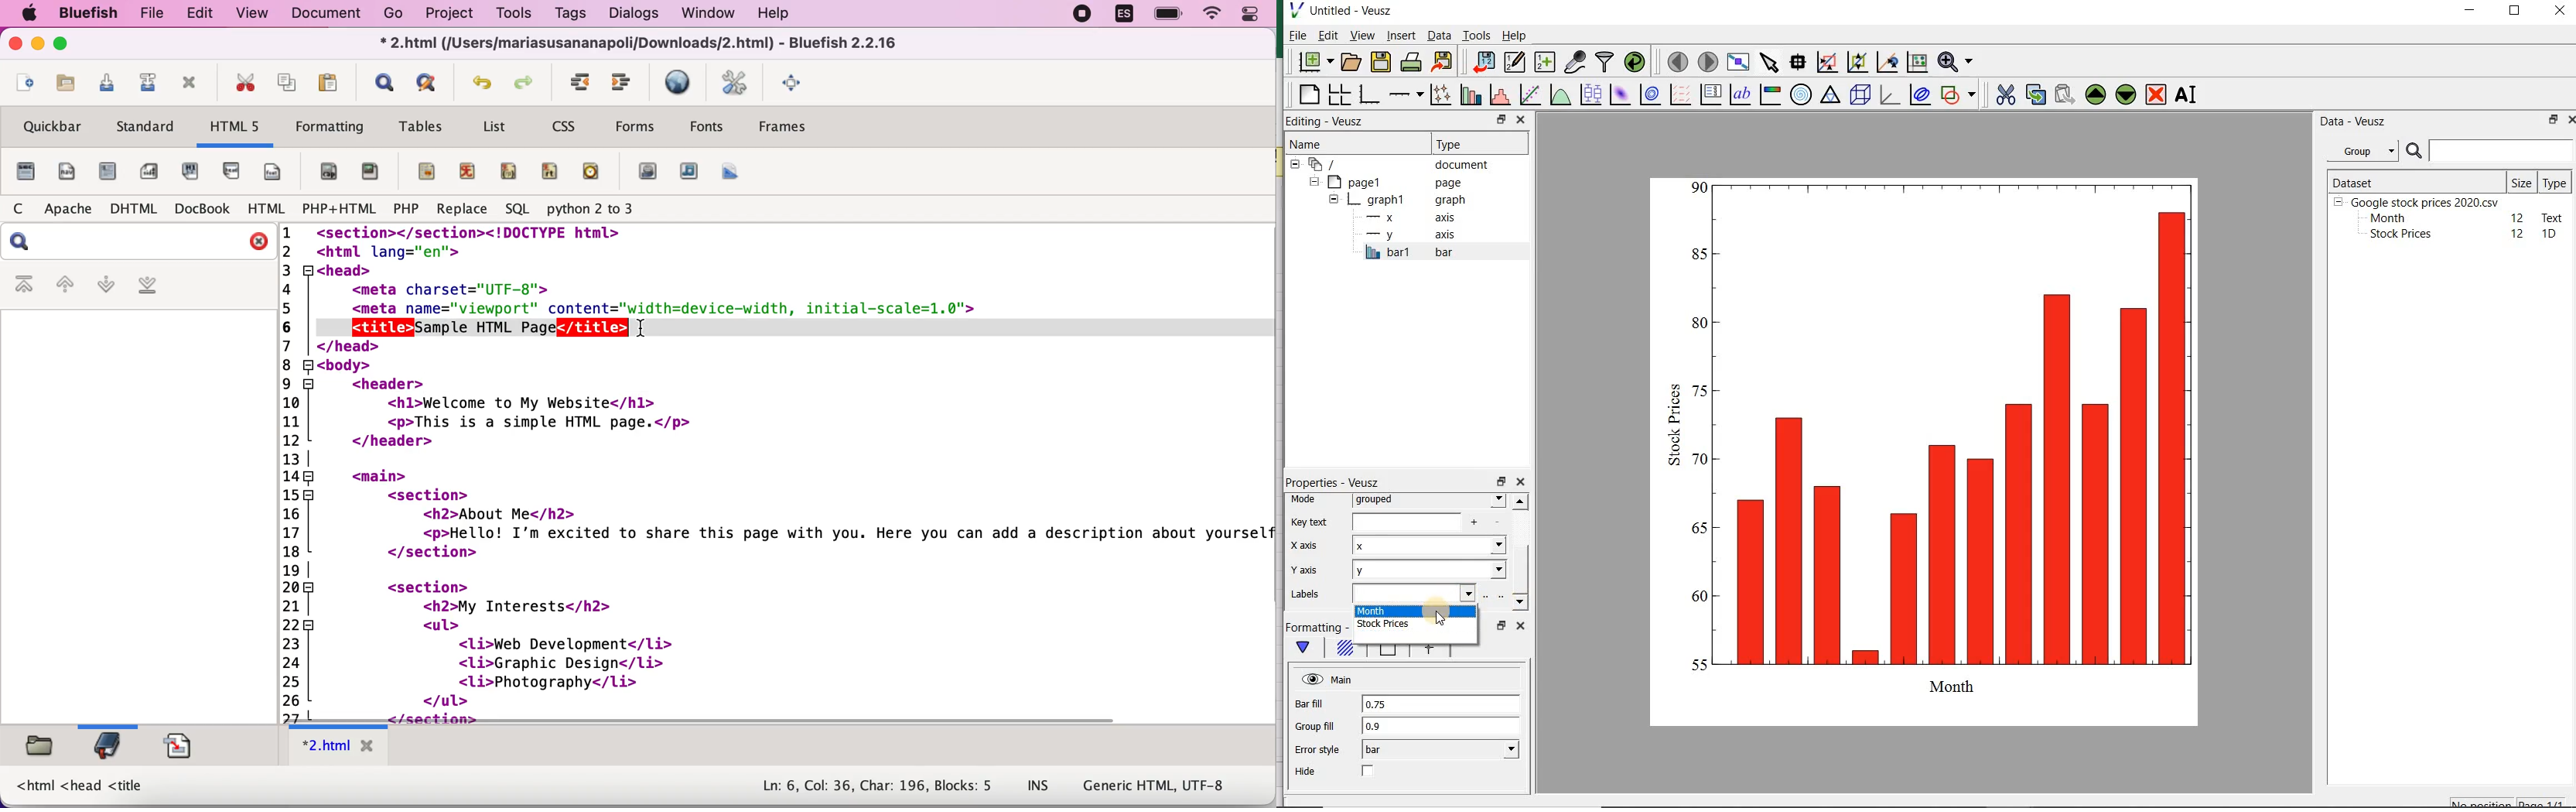 This screenshot has height=812, width=2576. What do you see at coordinates (1080, 17) in the screenshot?
I see `recording stopped` at bounding box center [1080, 17].